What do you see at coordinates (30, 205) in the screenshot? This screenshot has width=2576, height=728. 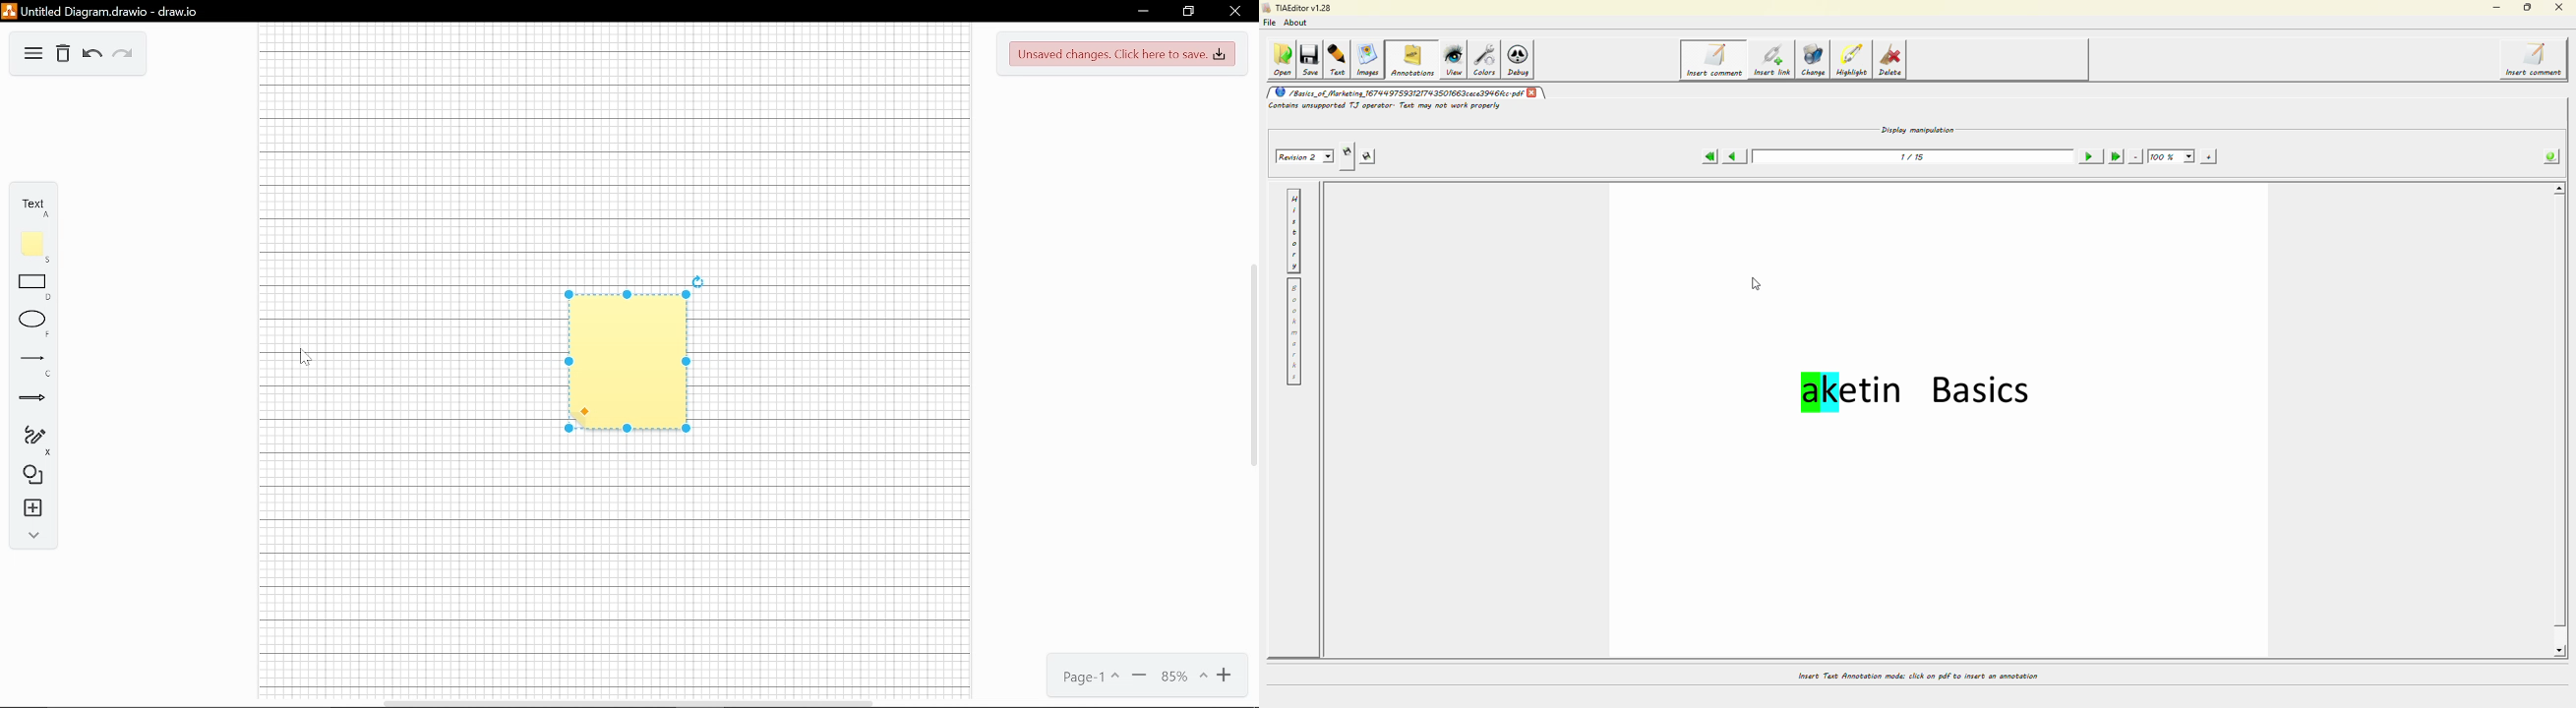 I see `Text` at bounding box center [30, 205].